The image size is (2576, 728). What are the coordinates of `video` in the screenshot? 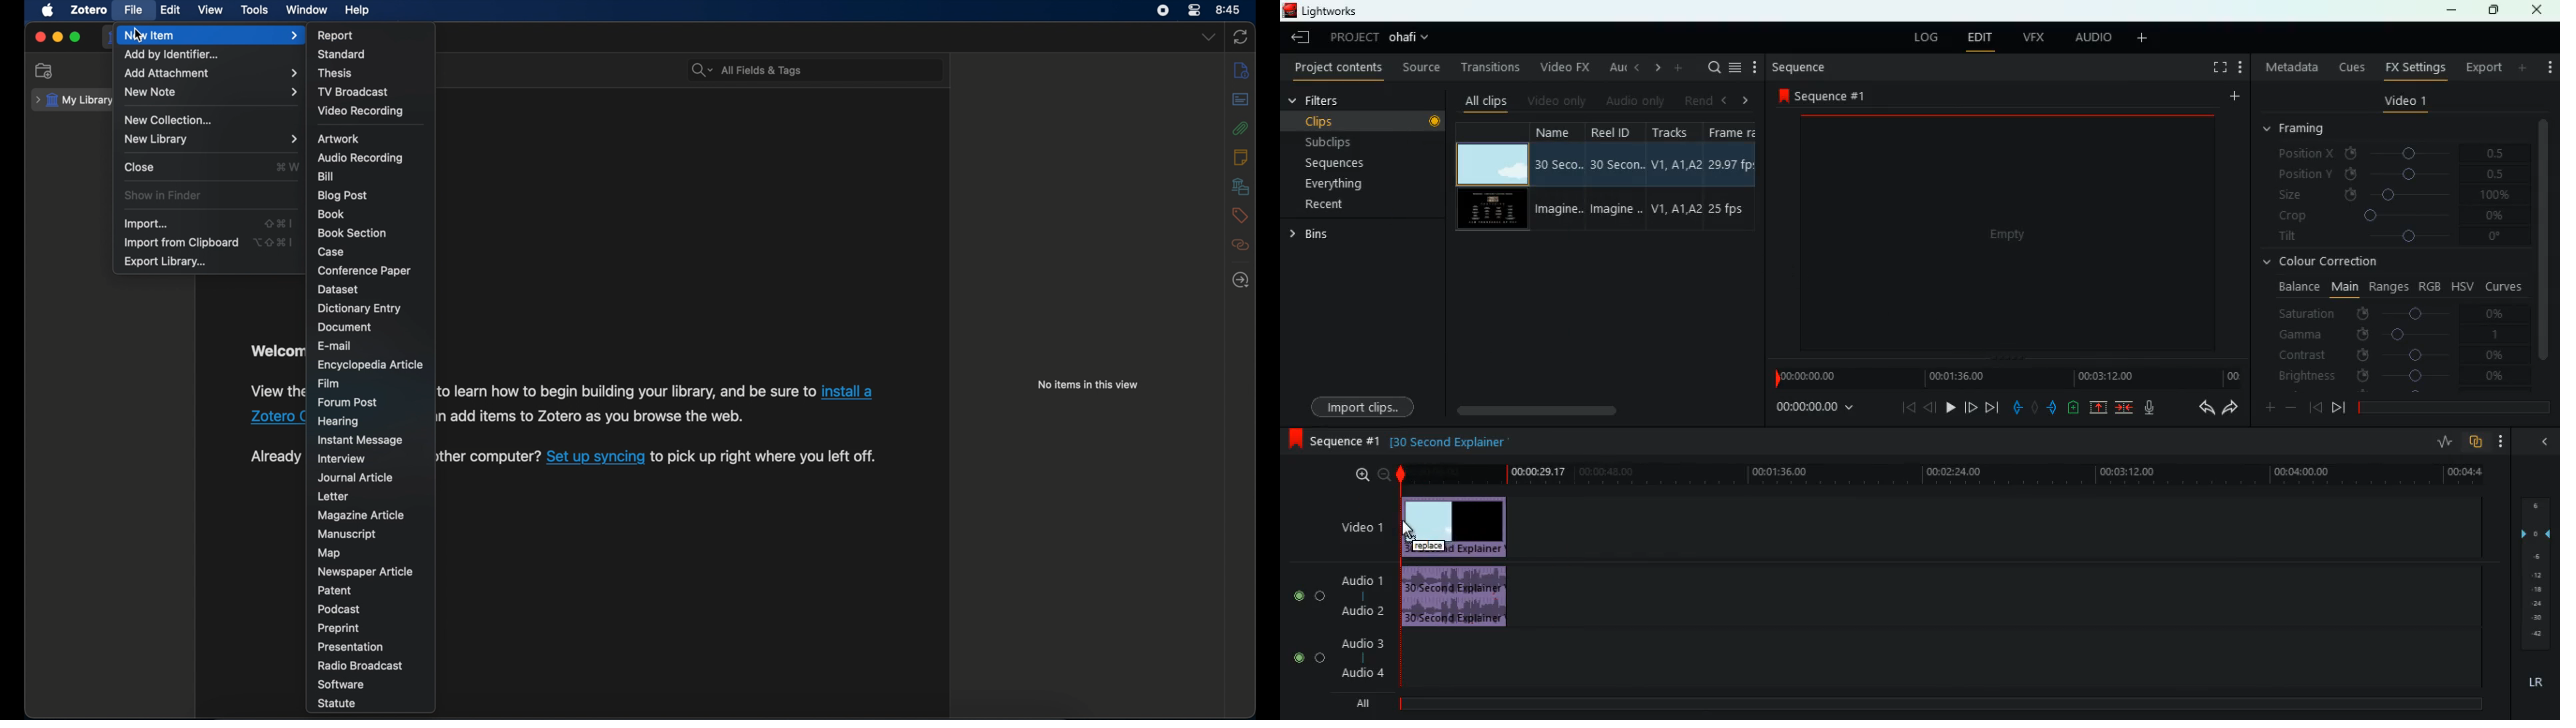 It's located at (1458, 524).